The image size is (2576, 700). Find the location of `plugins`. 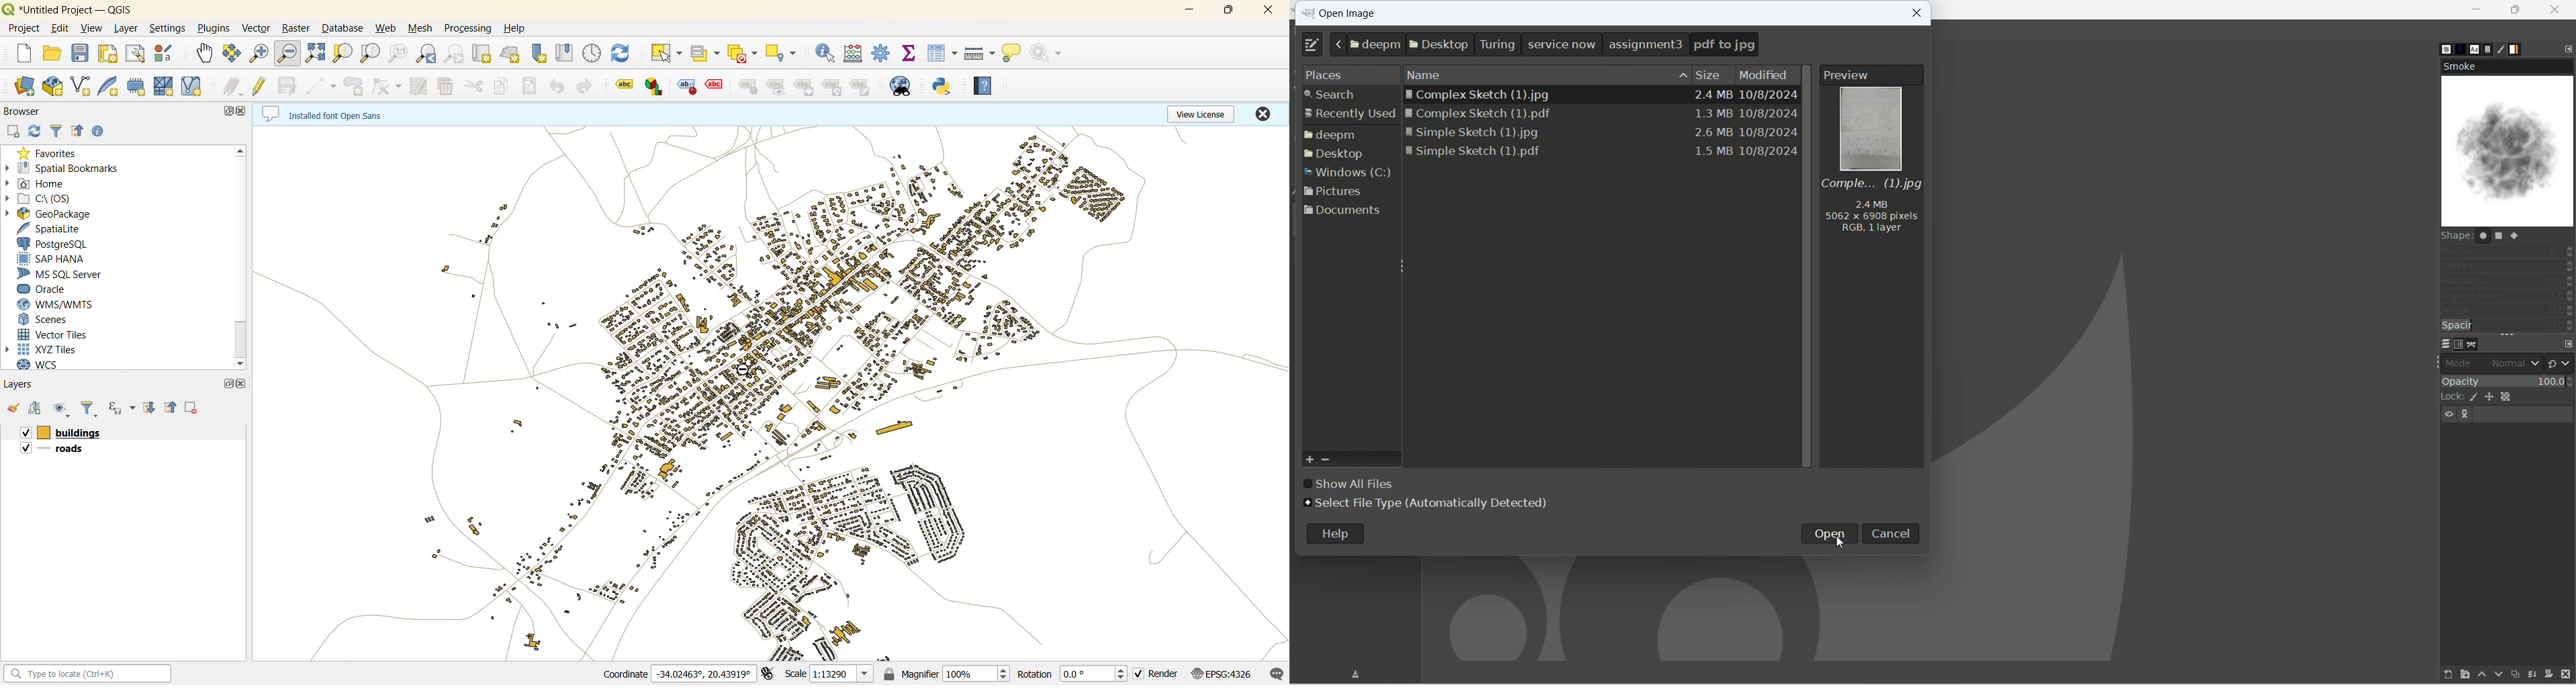

plugins is located at coordinates (217, 30).